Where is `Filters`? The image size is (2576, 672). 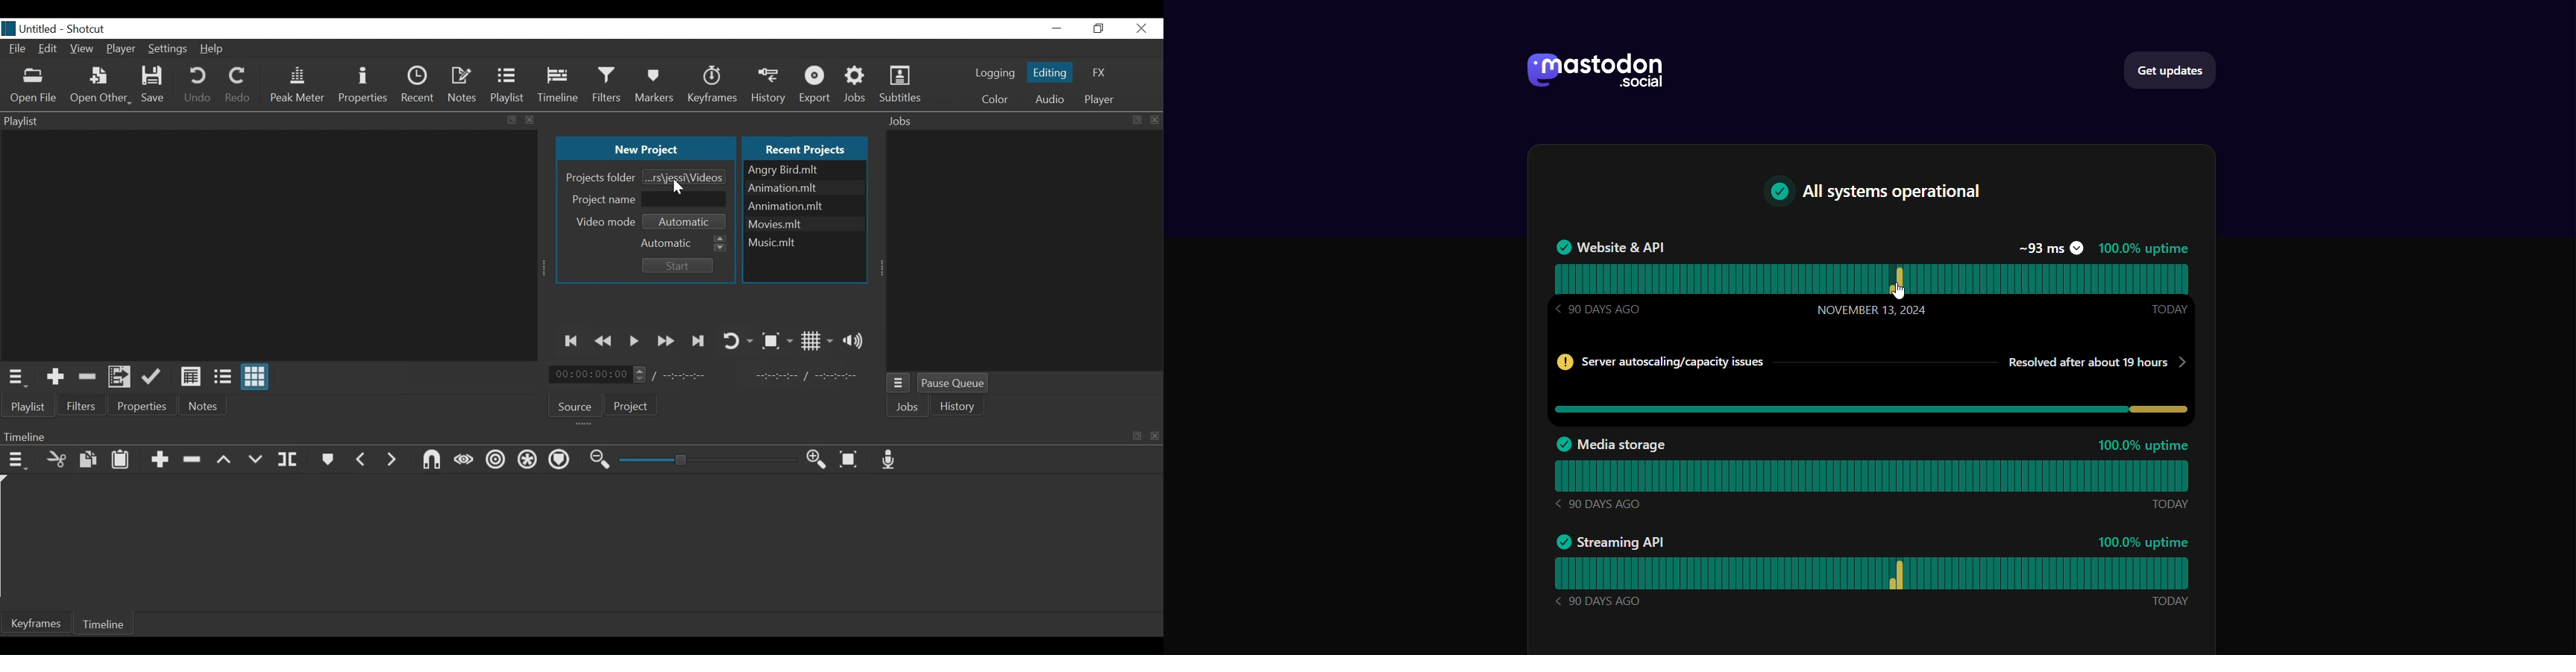
Filters is located at coordinates (609, 84).